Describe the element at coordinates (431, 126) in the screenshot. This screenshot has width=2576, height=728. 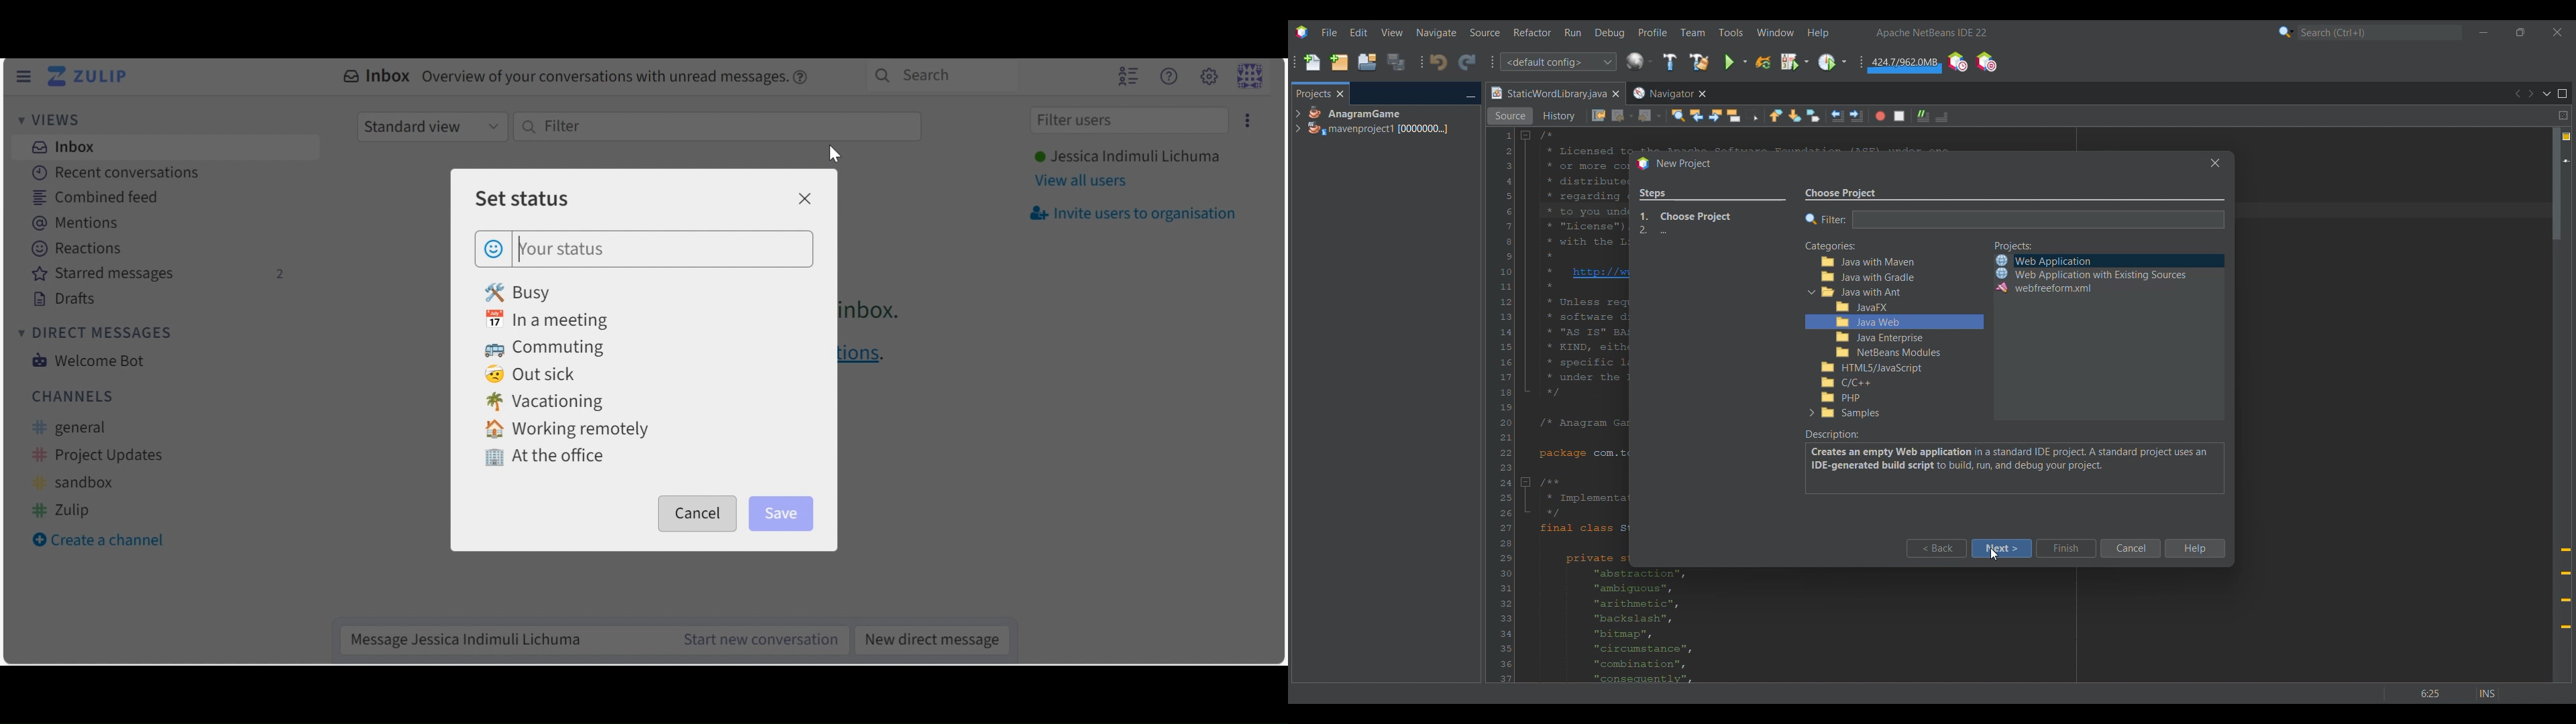
I see `Standard user` at that location.